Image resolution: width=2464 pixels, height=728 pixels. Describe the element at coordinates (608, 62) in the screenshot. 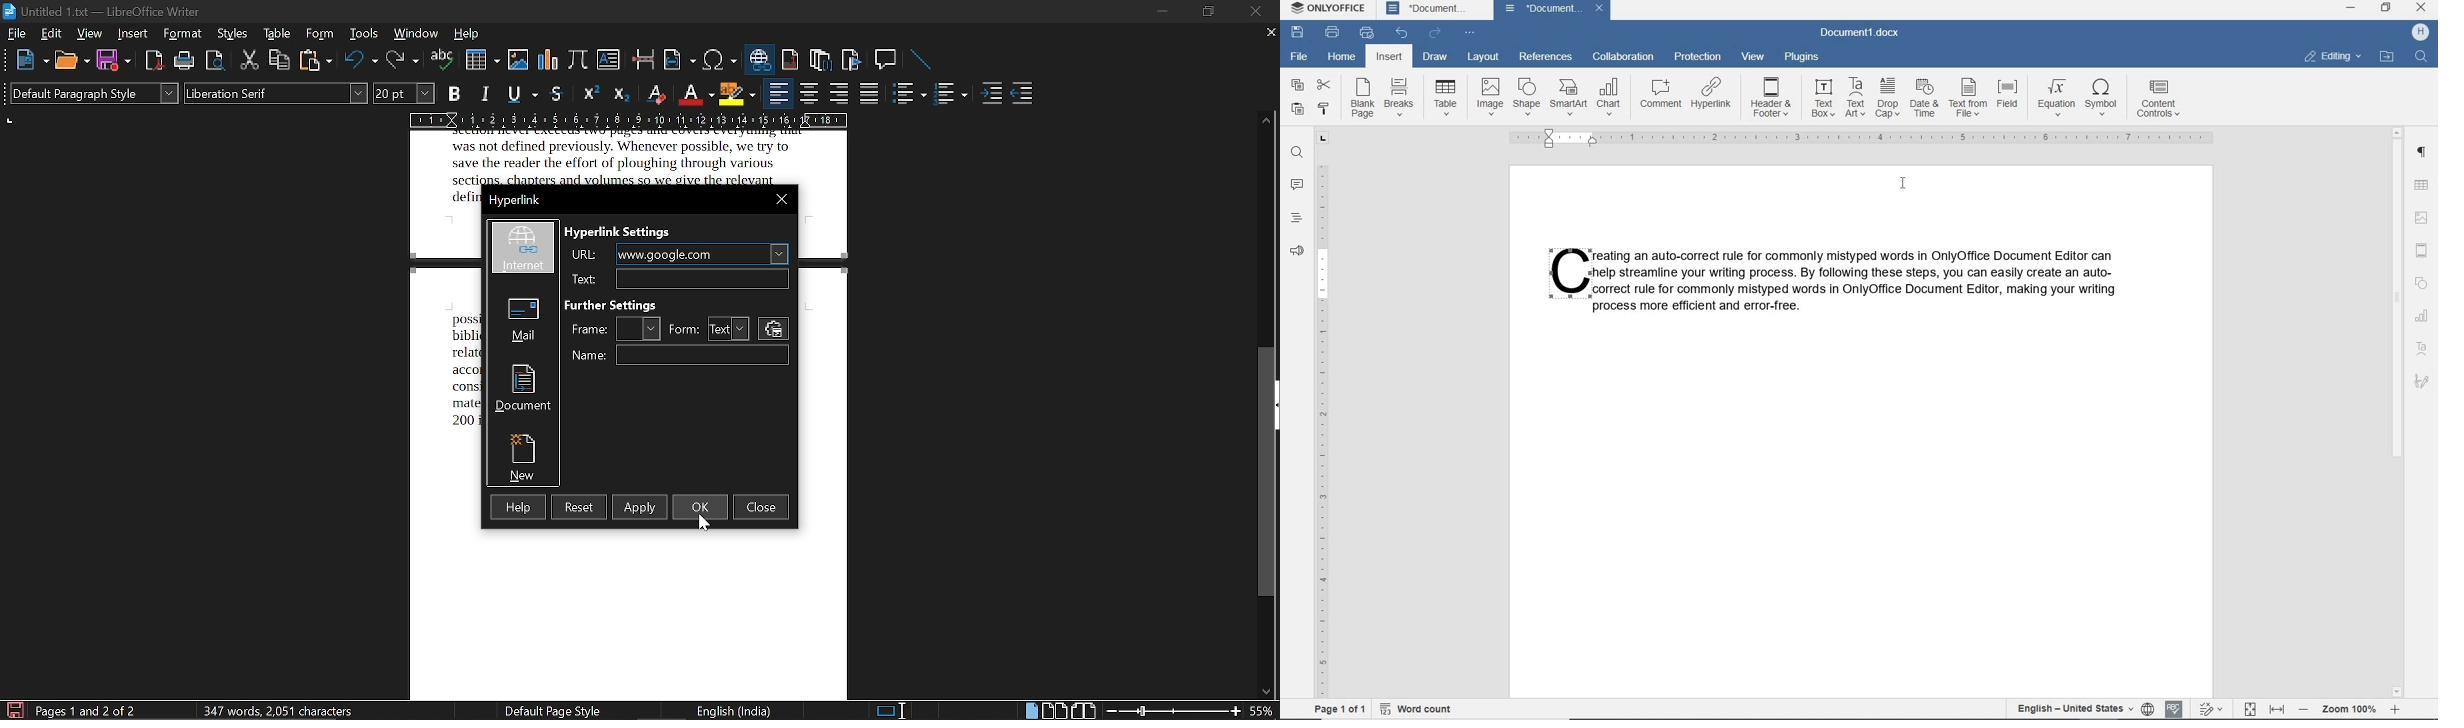

I see `insert text` at that location.